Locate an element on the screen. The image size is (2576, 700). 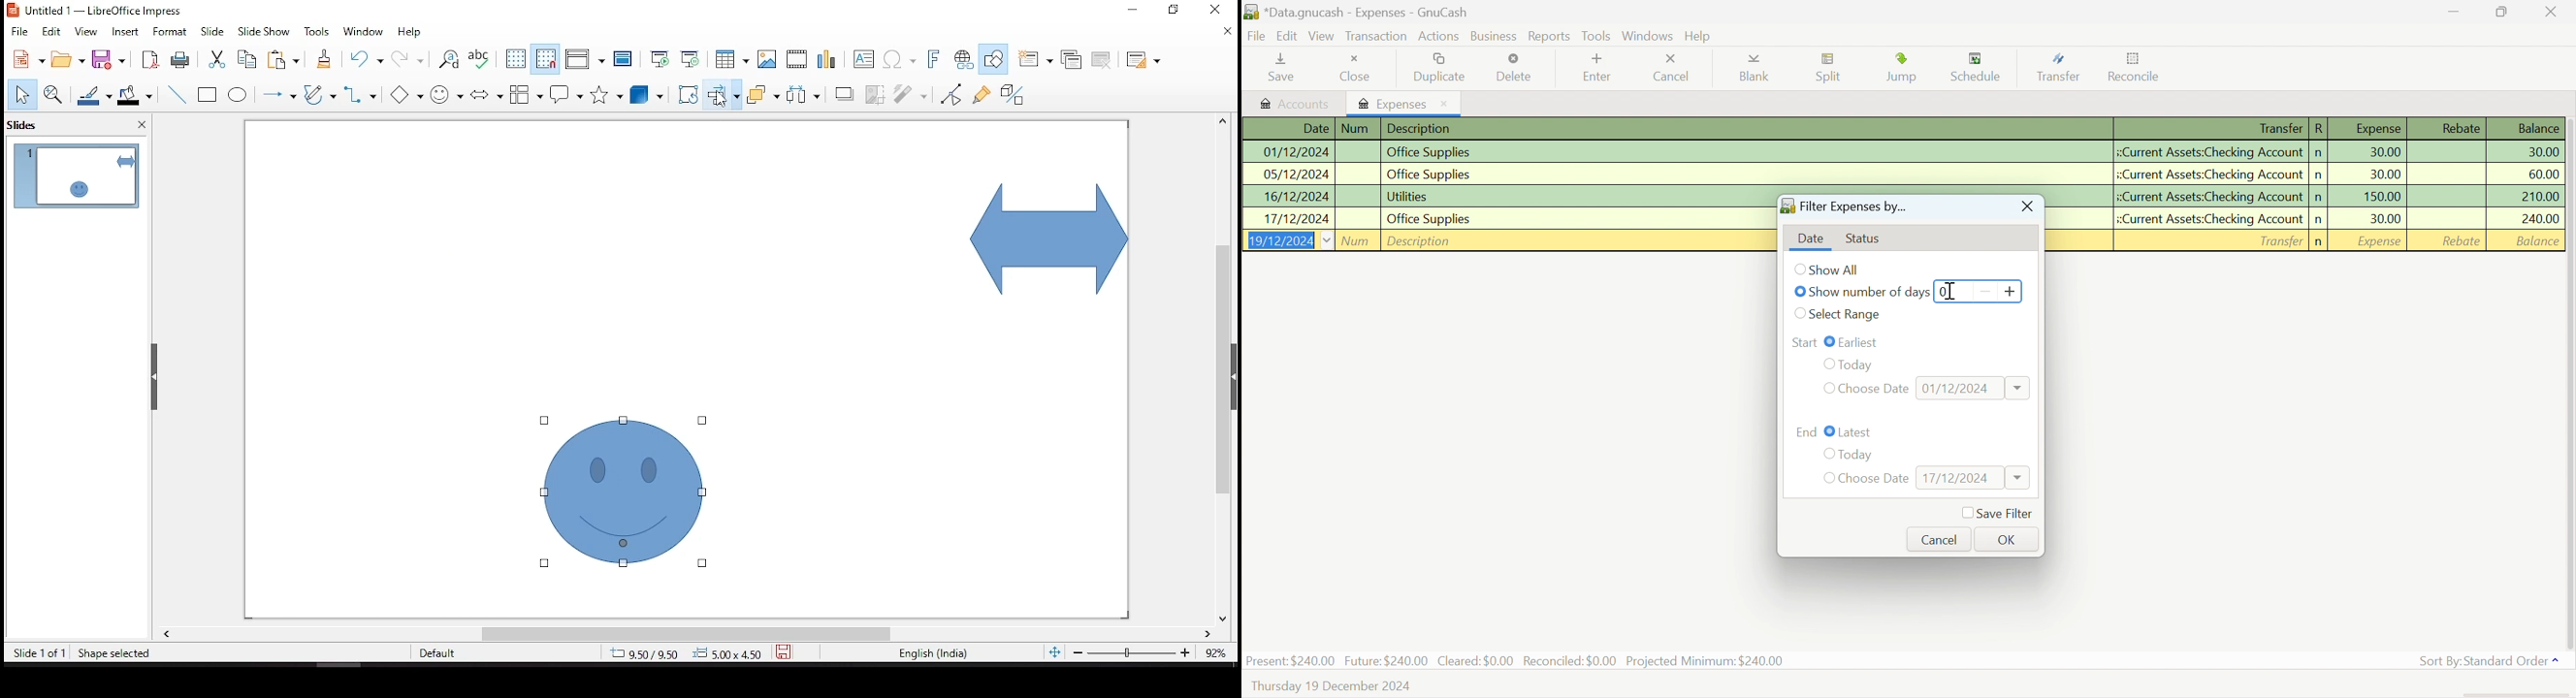
Windows is located at coordinates (1649, 35).